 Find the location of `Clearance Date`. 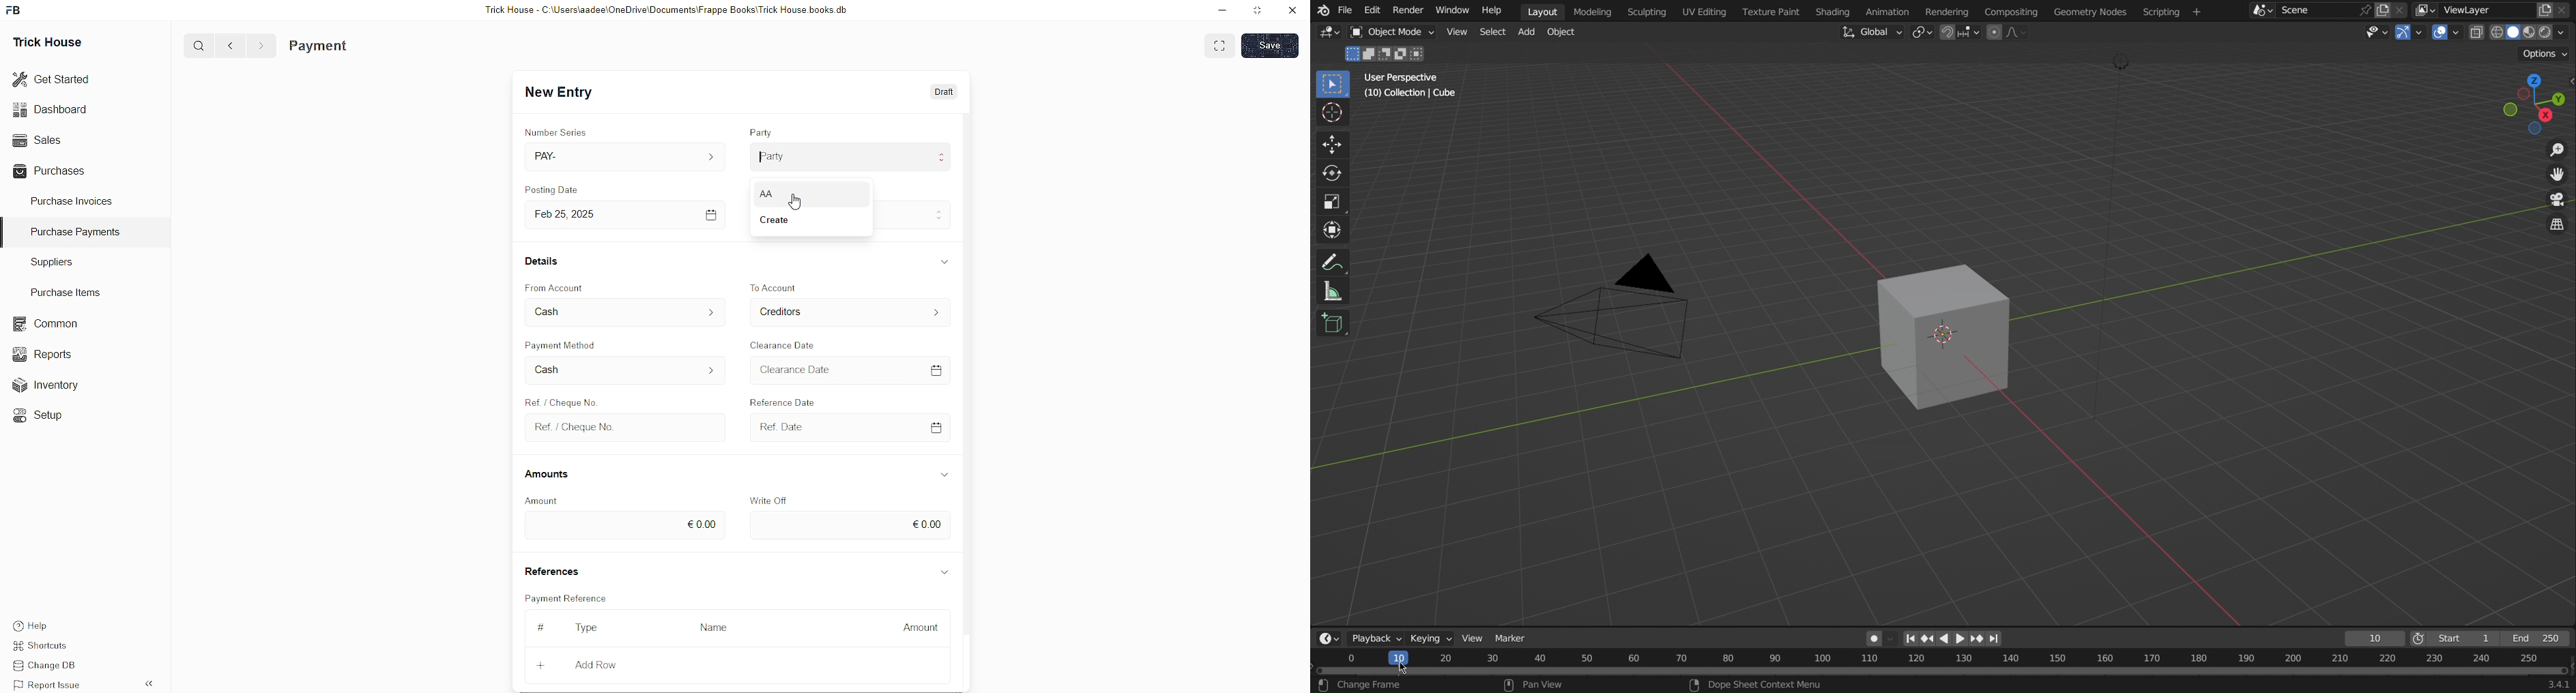

Clearance Date is located at coordinates (785, 344).